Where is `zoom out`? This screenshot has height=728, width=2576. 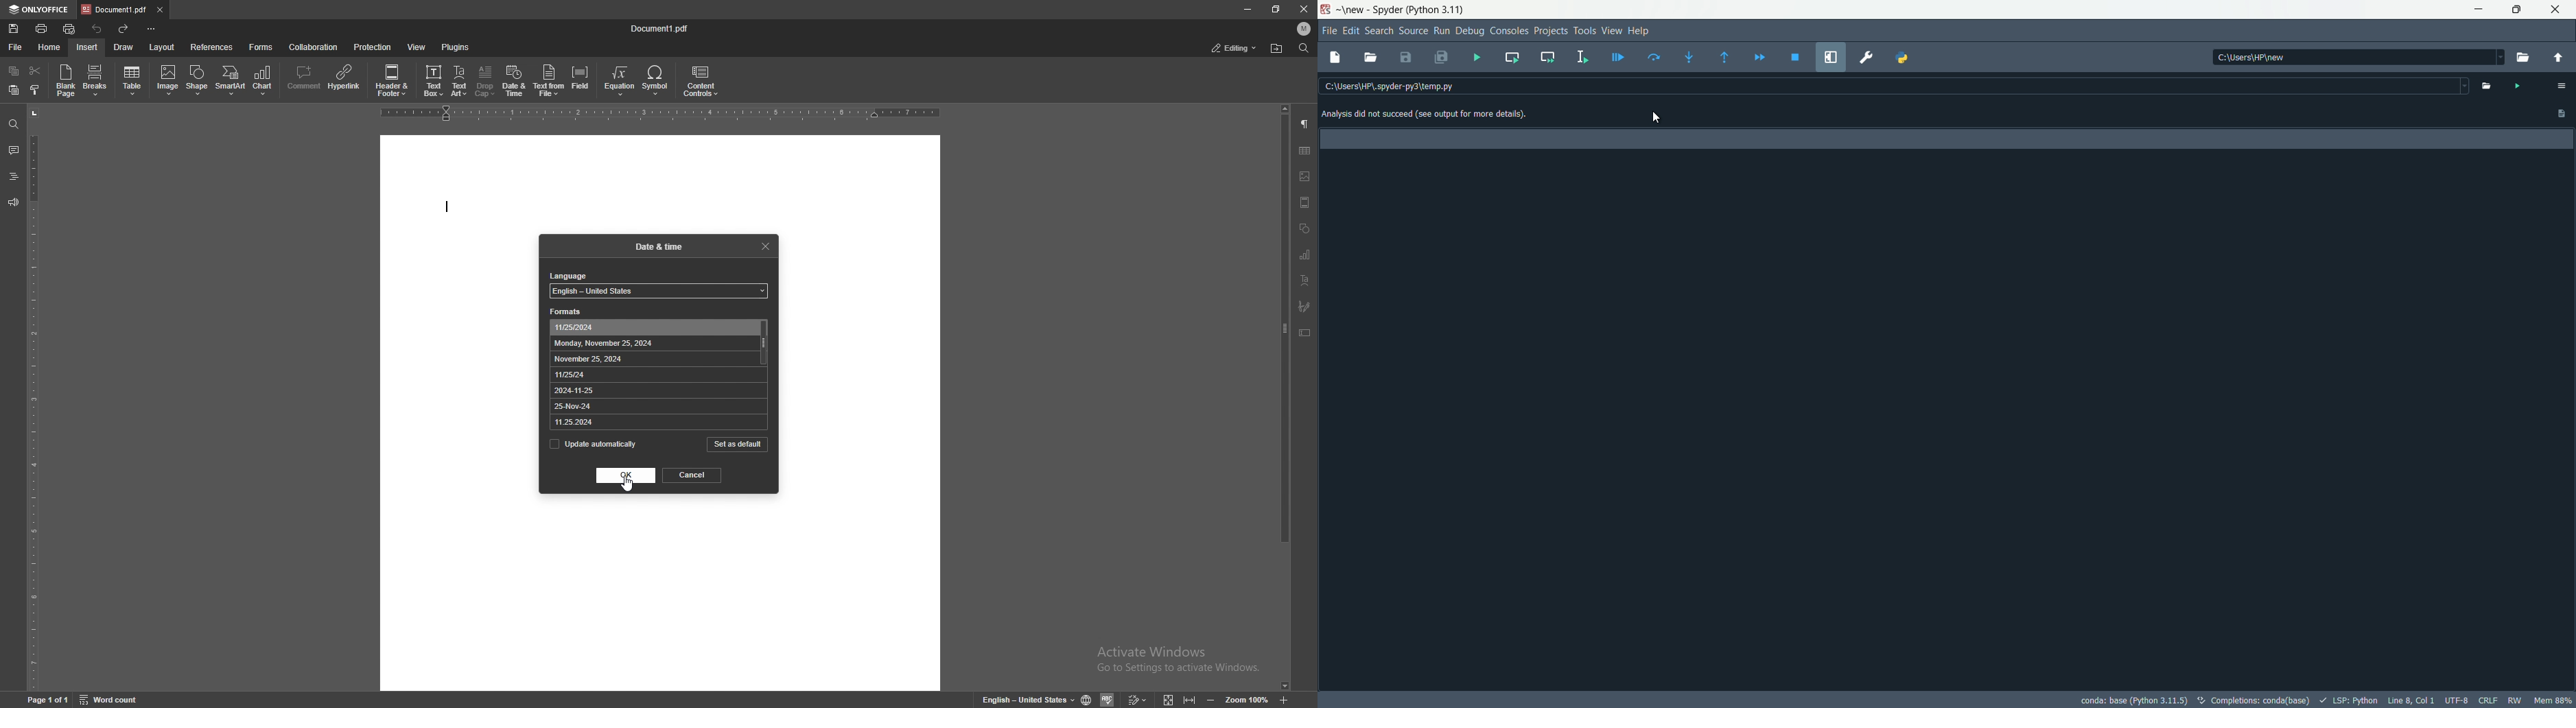 zoom out is located at coordinates (1211, 698).